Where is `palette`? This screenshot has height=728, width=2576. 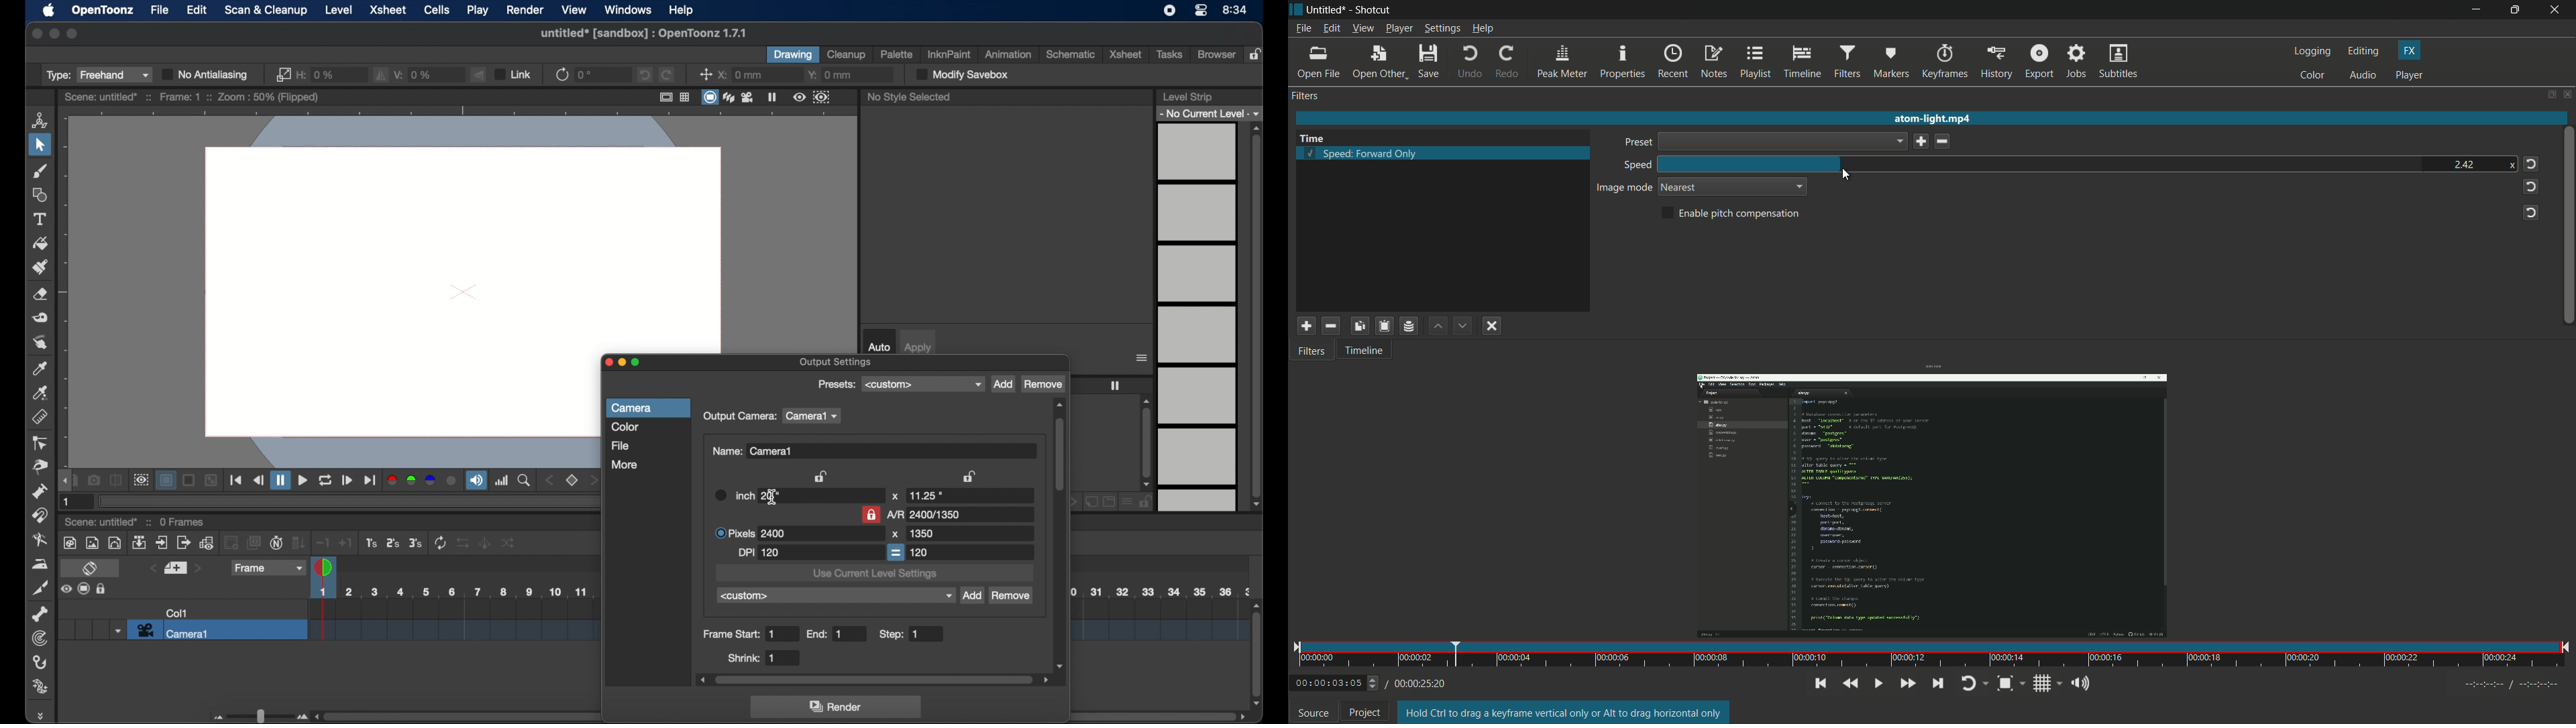
palette is located at coordinates (897, 54).